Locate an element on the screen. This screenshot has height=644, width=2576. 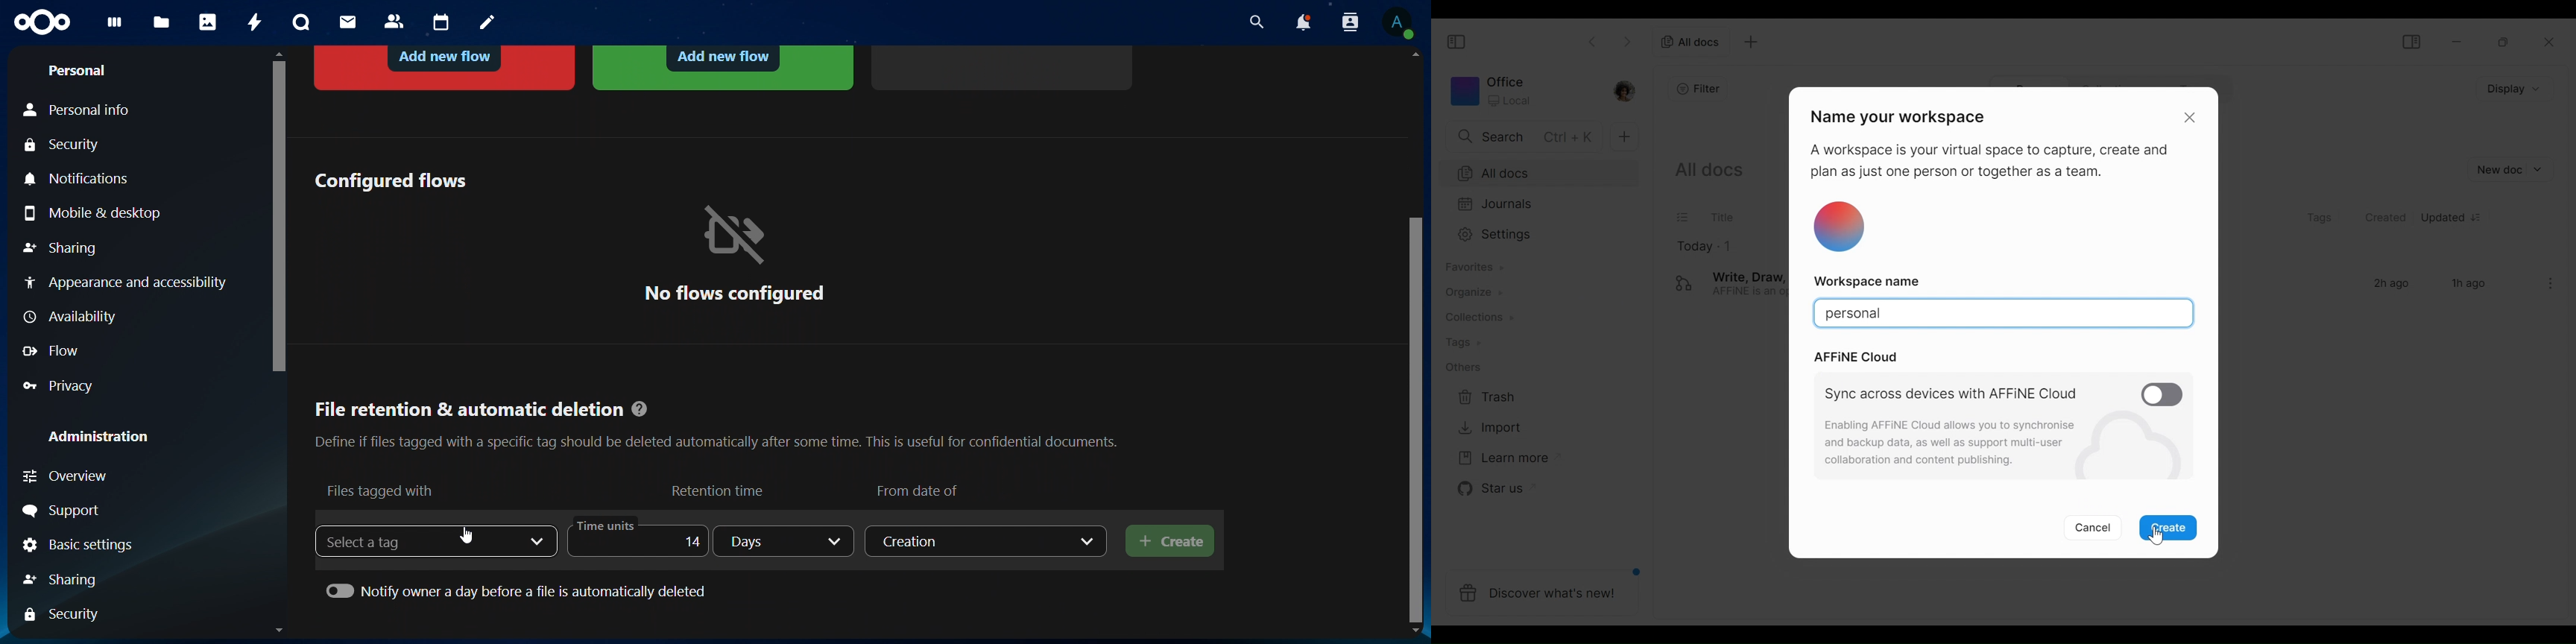
notify owner a day before a file is automatically deleted is located at coordinates (520, 589).